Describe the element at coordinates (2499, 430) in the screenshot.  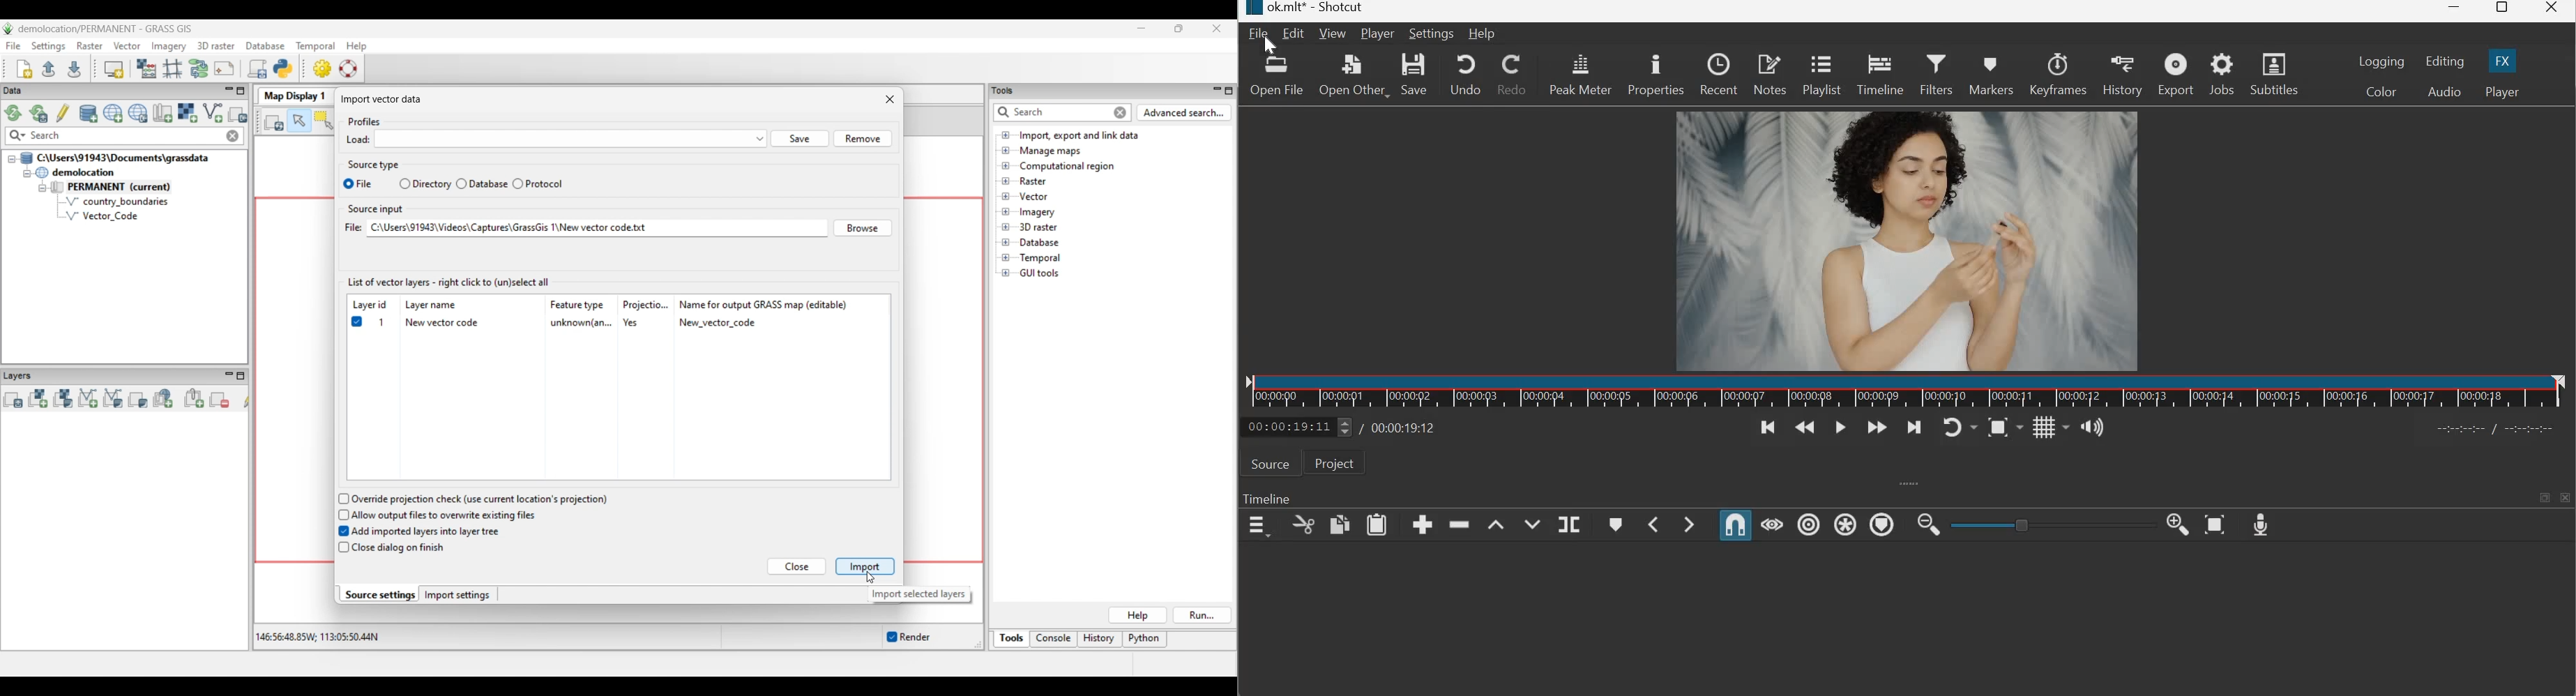
I see `in point` at that location.